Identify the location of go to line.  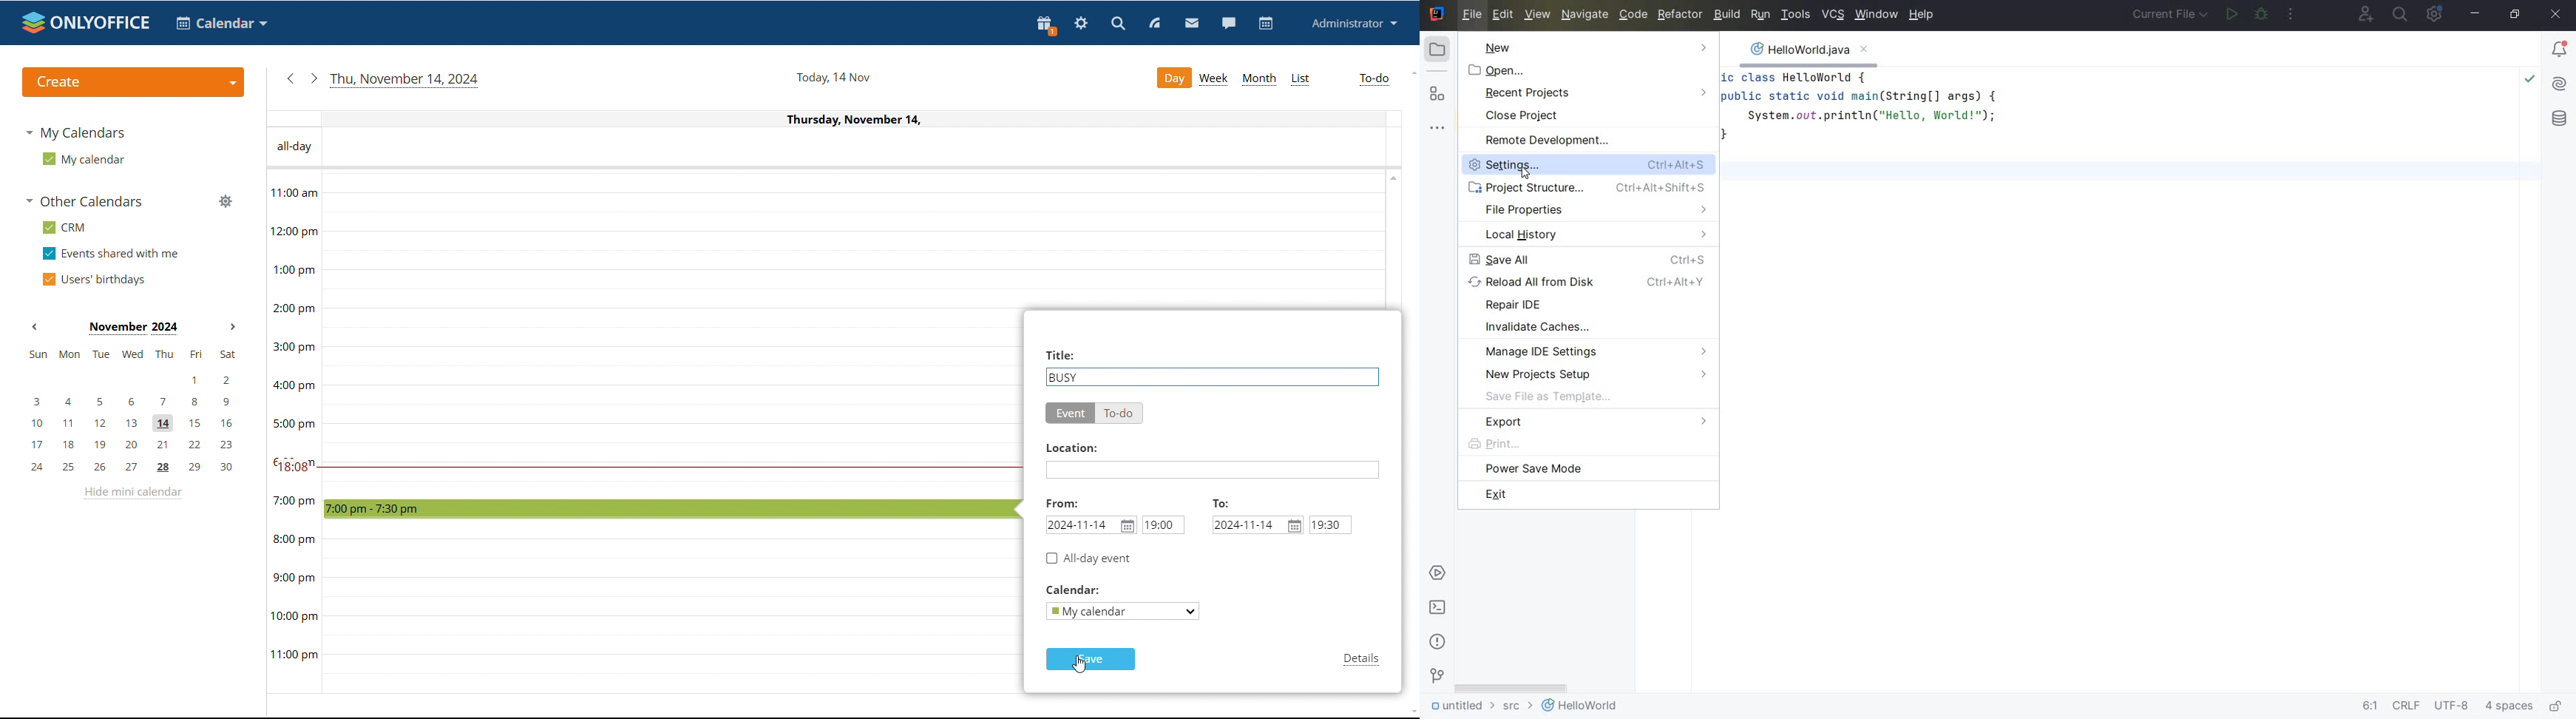
(2369, 707).